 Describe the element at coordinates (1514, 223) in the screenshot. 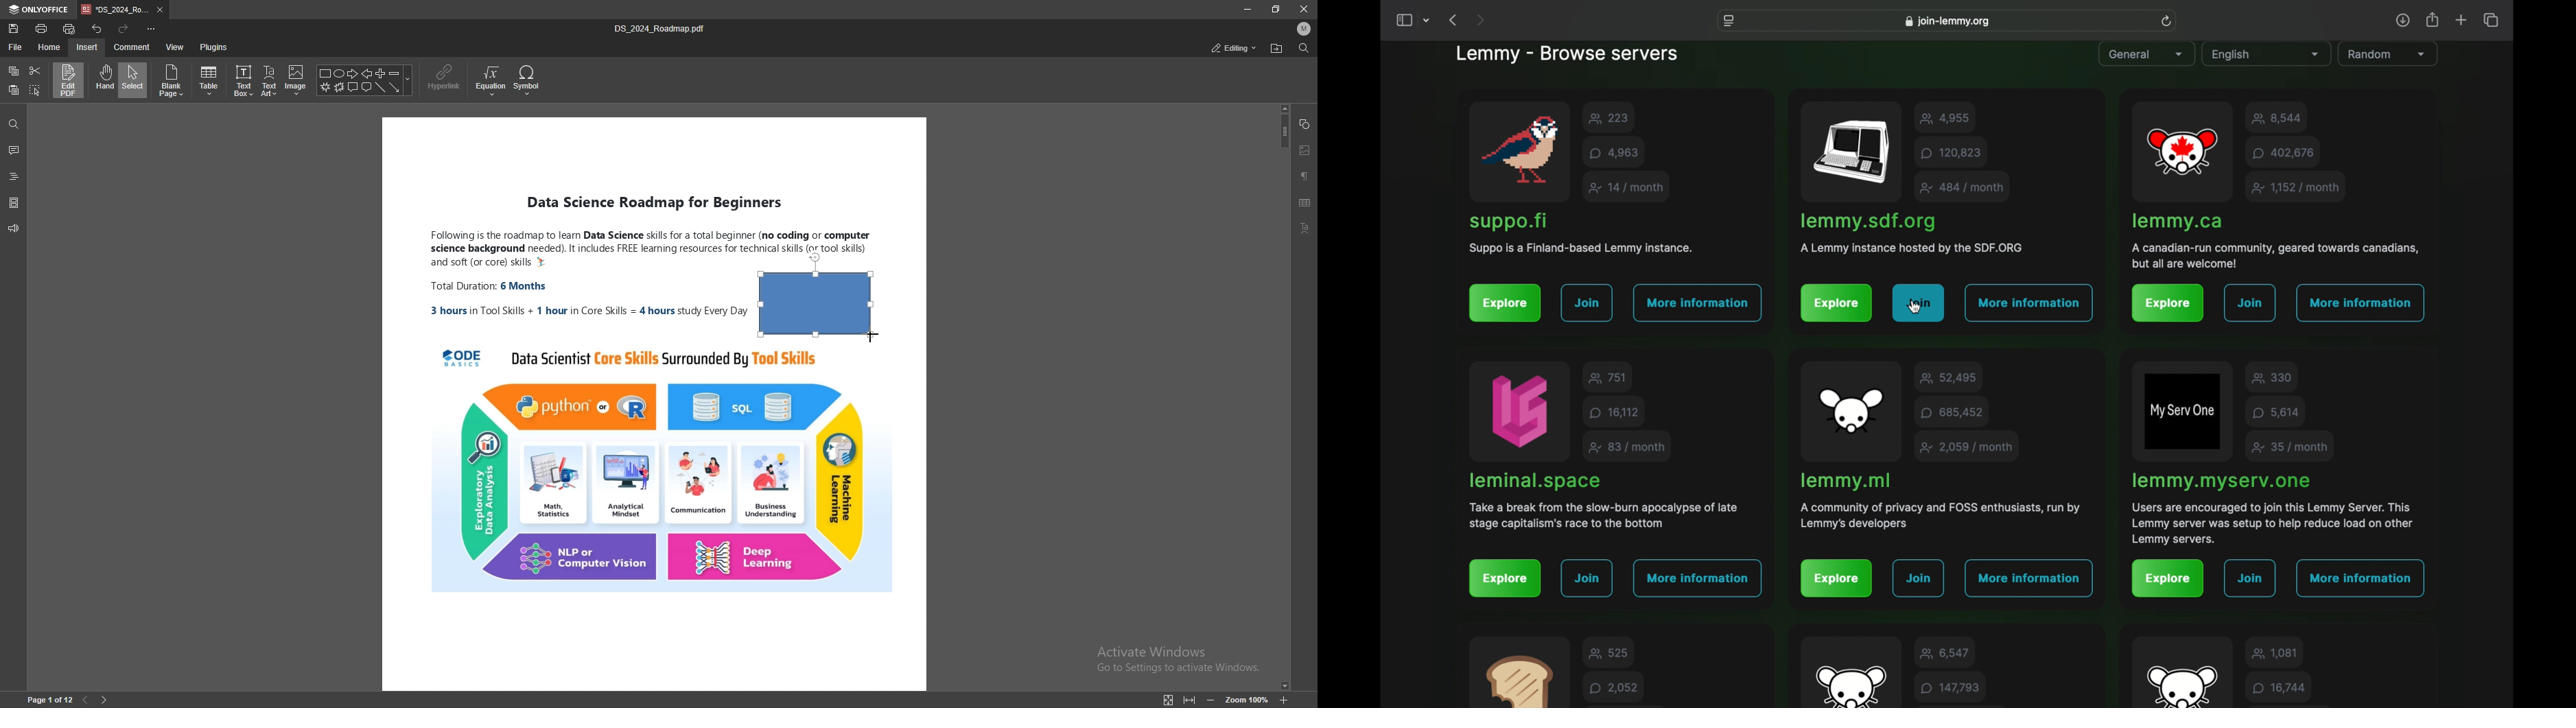

I see `lemmy server` at that location.